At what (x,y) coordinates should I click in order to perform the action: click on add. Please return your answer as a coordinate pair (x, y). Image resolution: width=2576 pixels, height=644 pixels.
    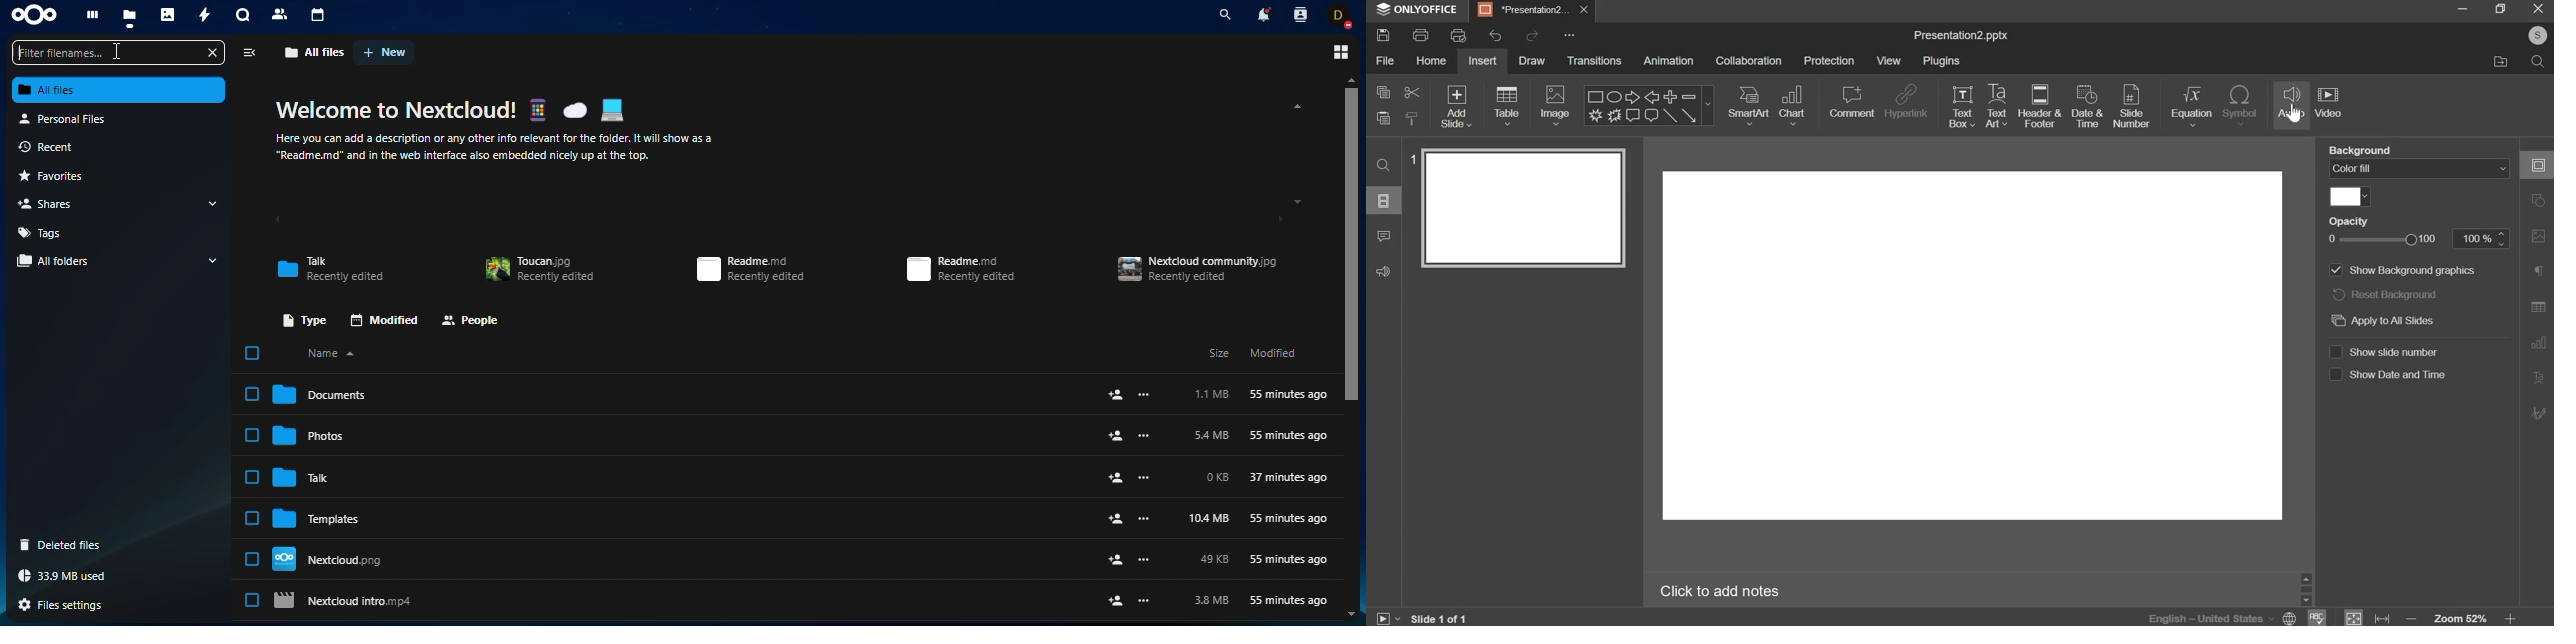
    Looking at the image, I should click on (1116, 560).